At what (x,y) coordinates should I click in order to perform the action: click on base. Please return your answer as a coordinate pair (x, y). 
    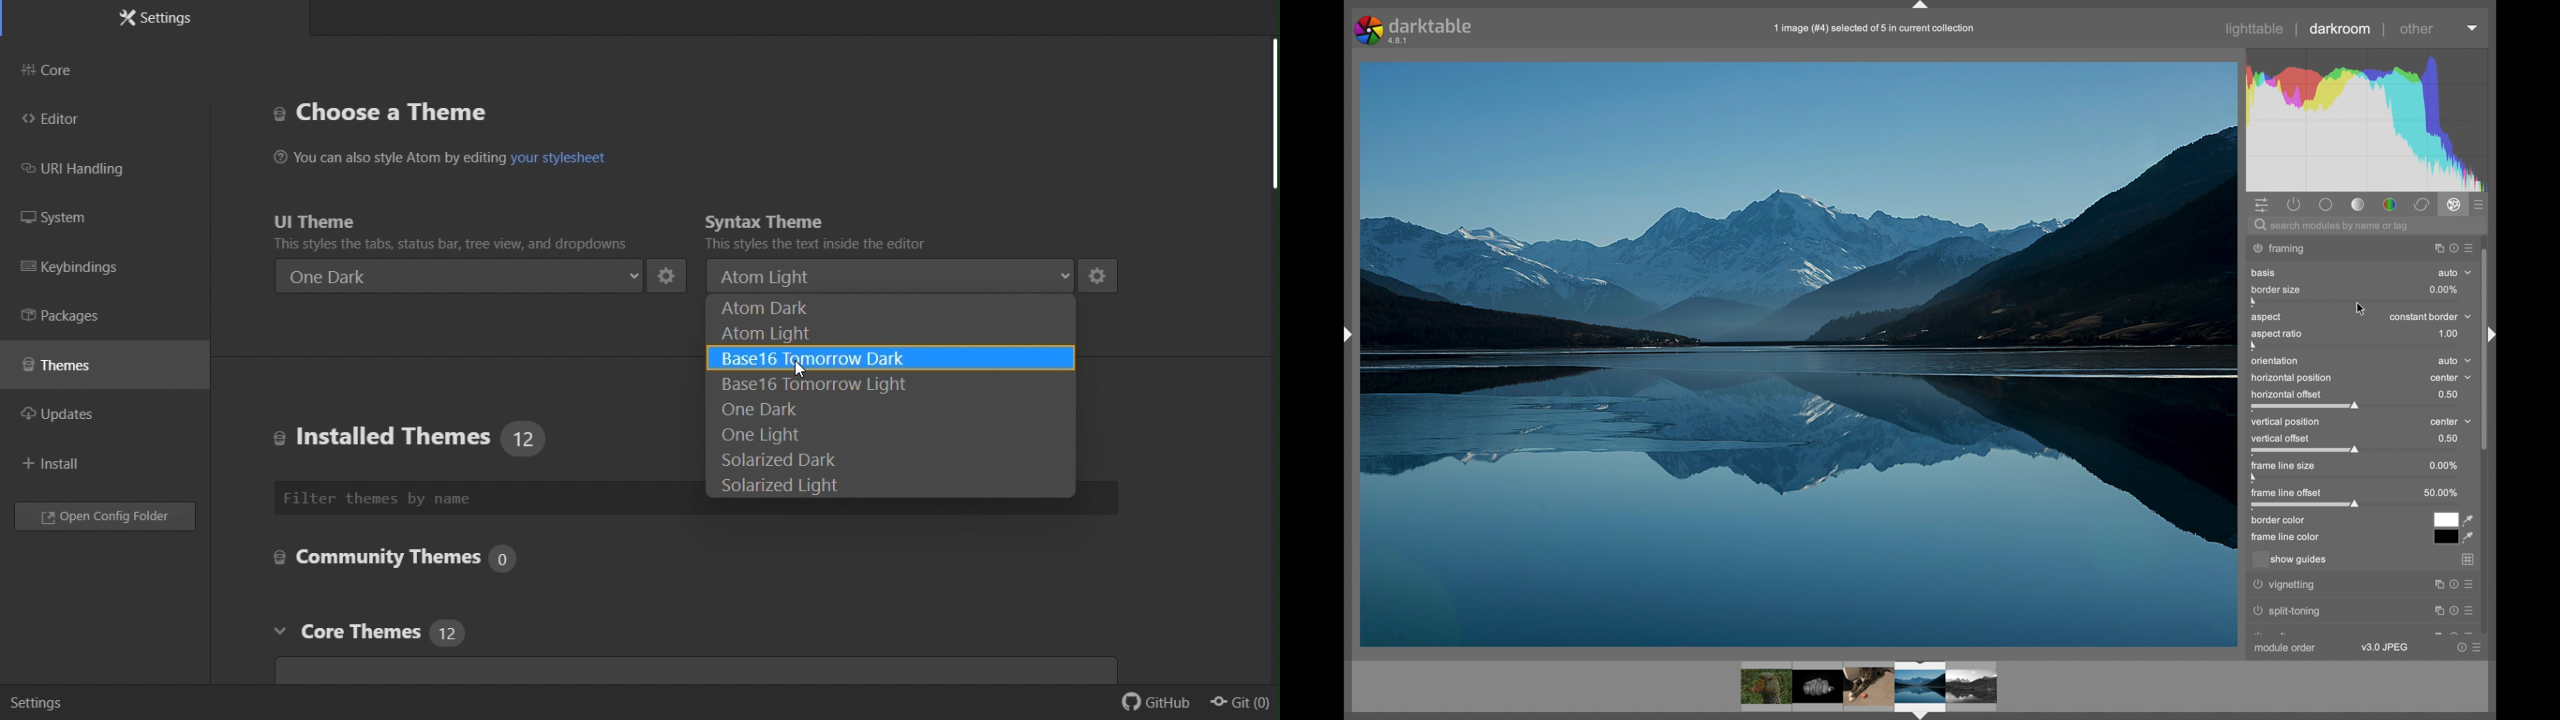
    Looking at the image, I should click on (2359, 205).